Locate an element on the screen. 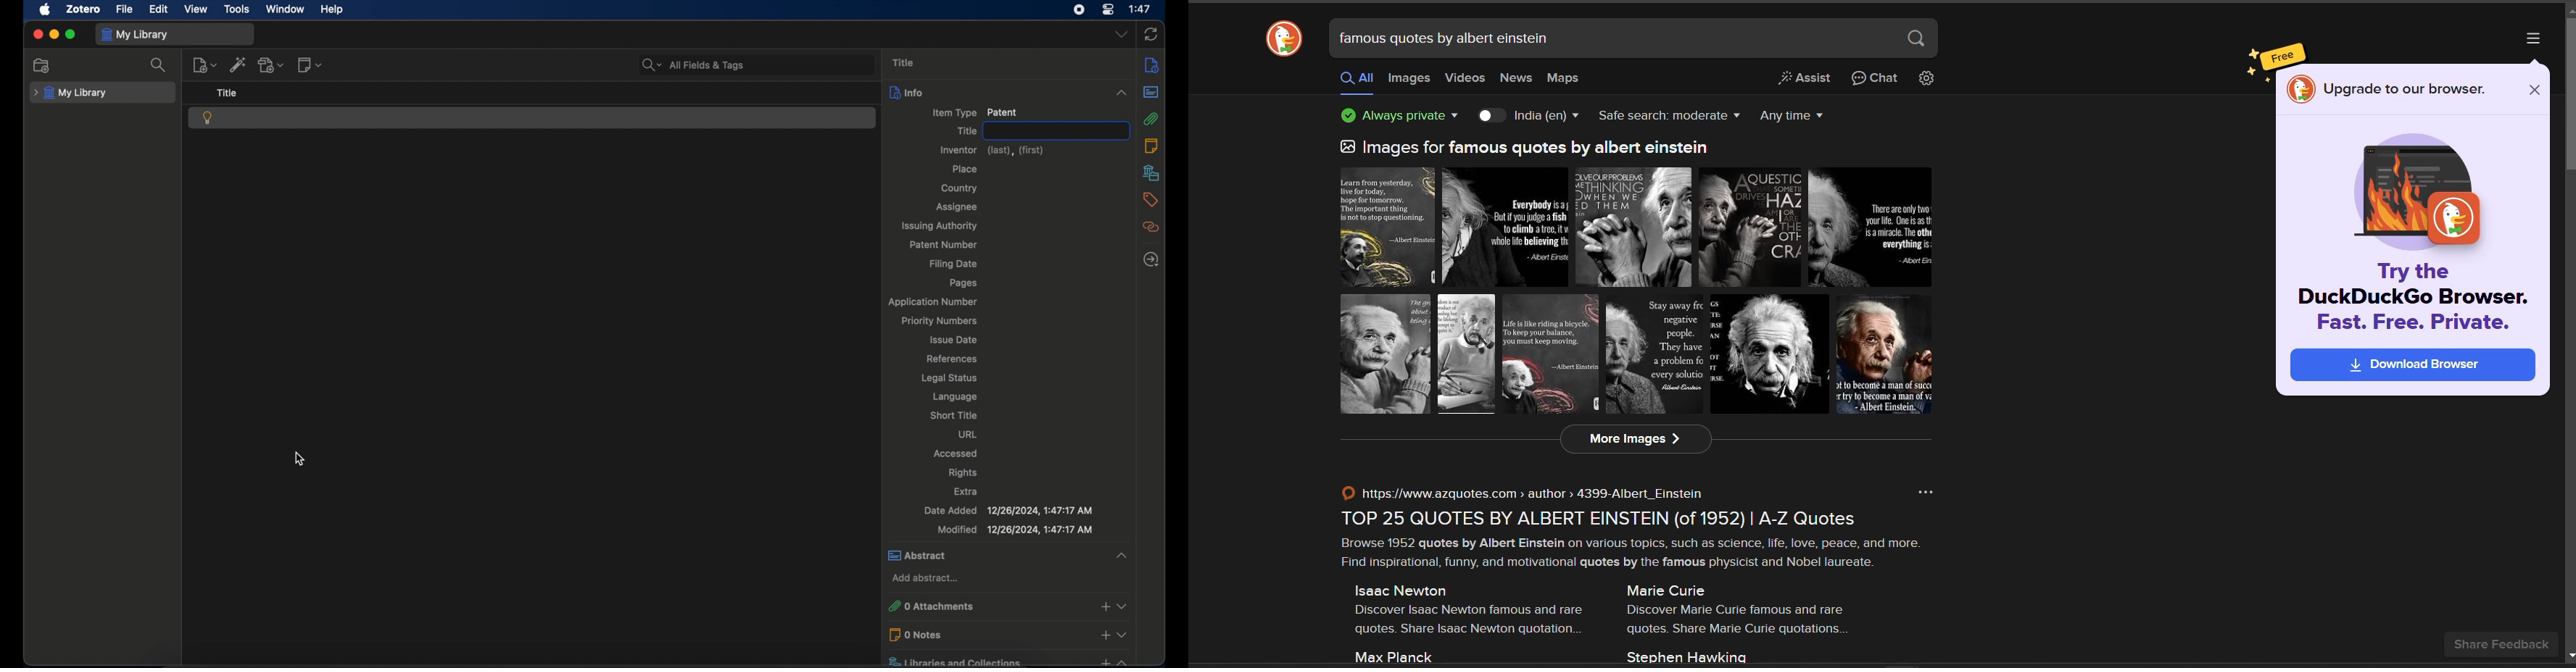  Upgrade to our browser. is located at coordinates (2405, 88).